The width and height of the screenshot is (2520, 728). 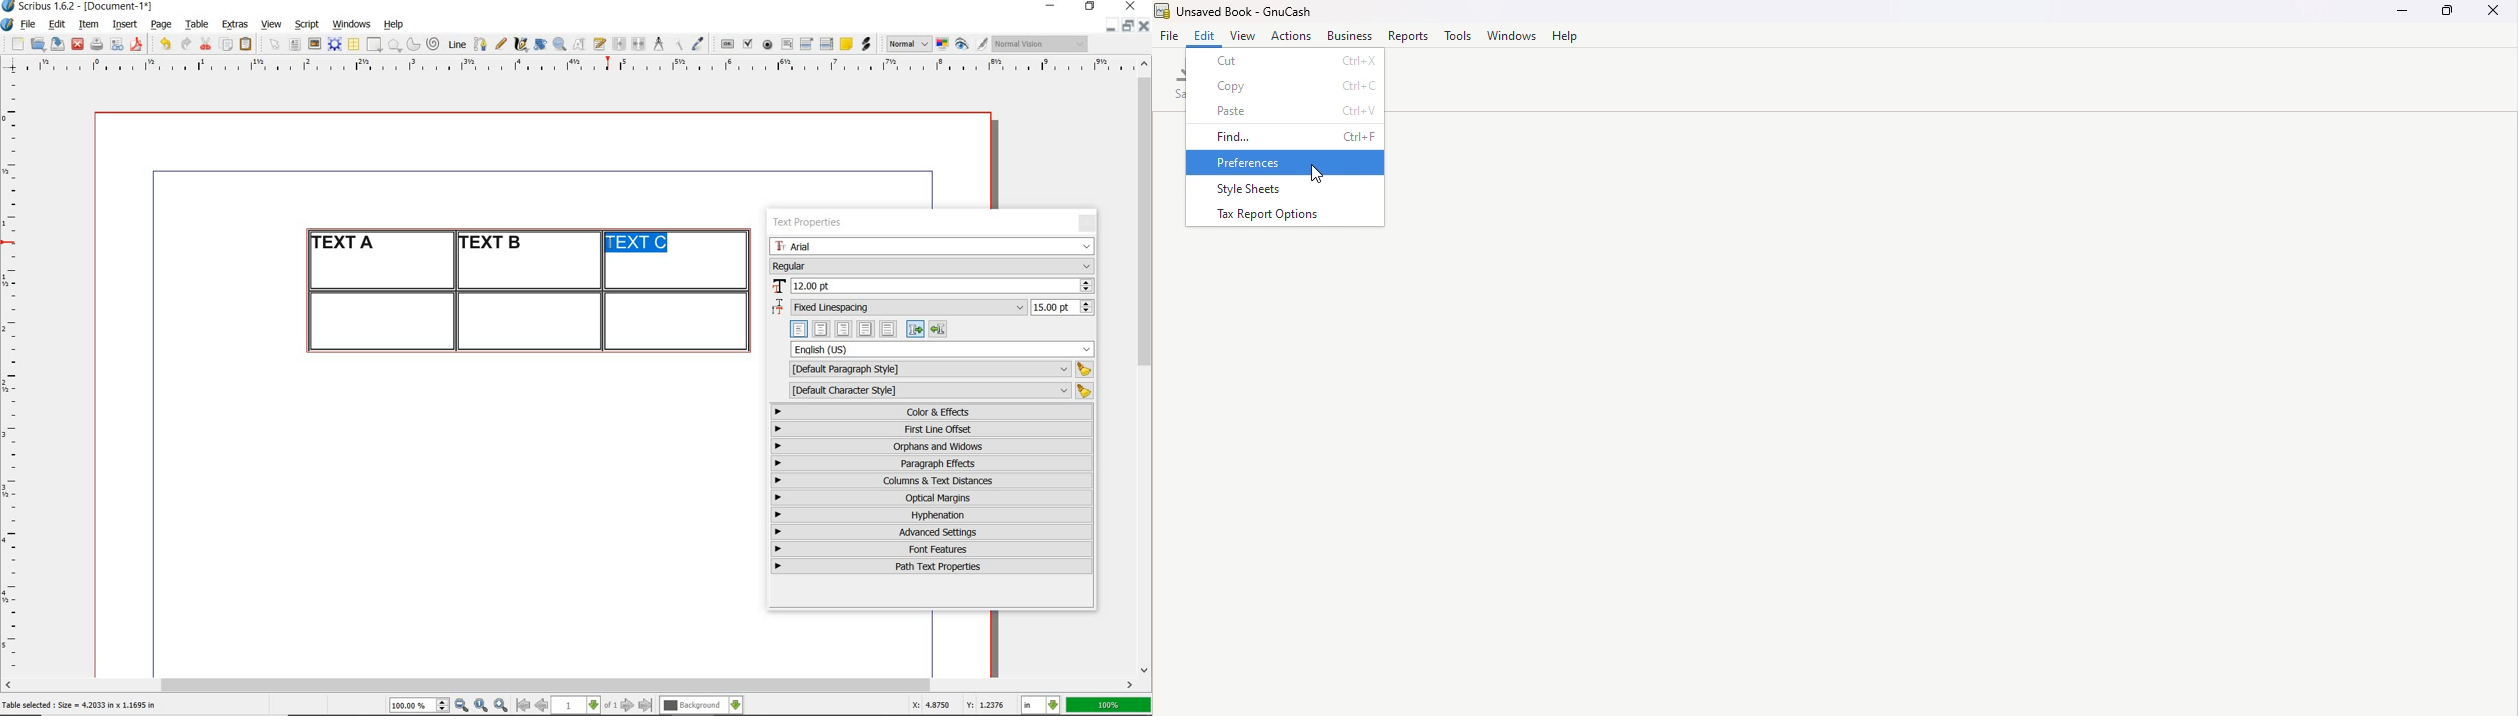 I want to click on orphans & windows, so click(x=931, y=447).